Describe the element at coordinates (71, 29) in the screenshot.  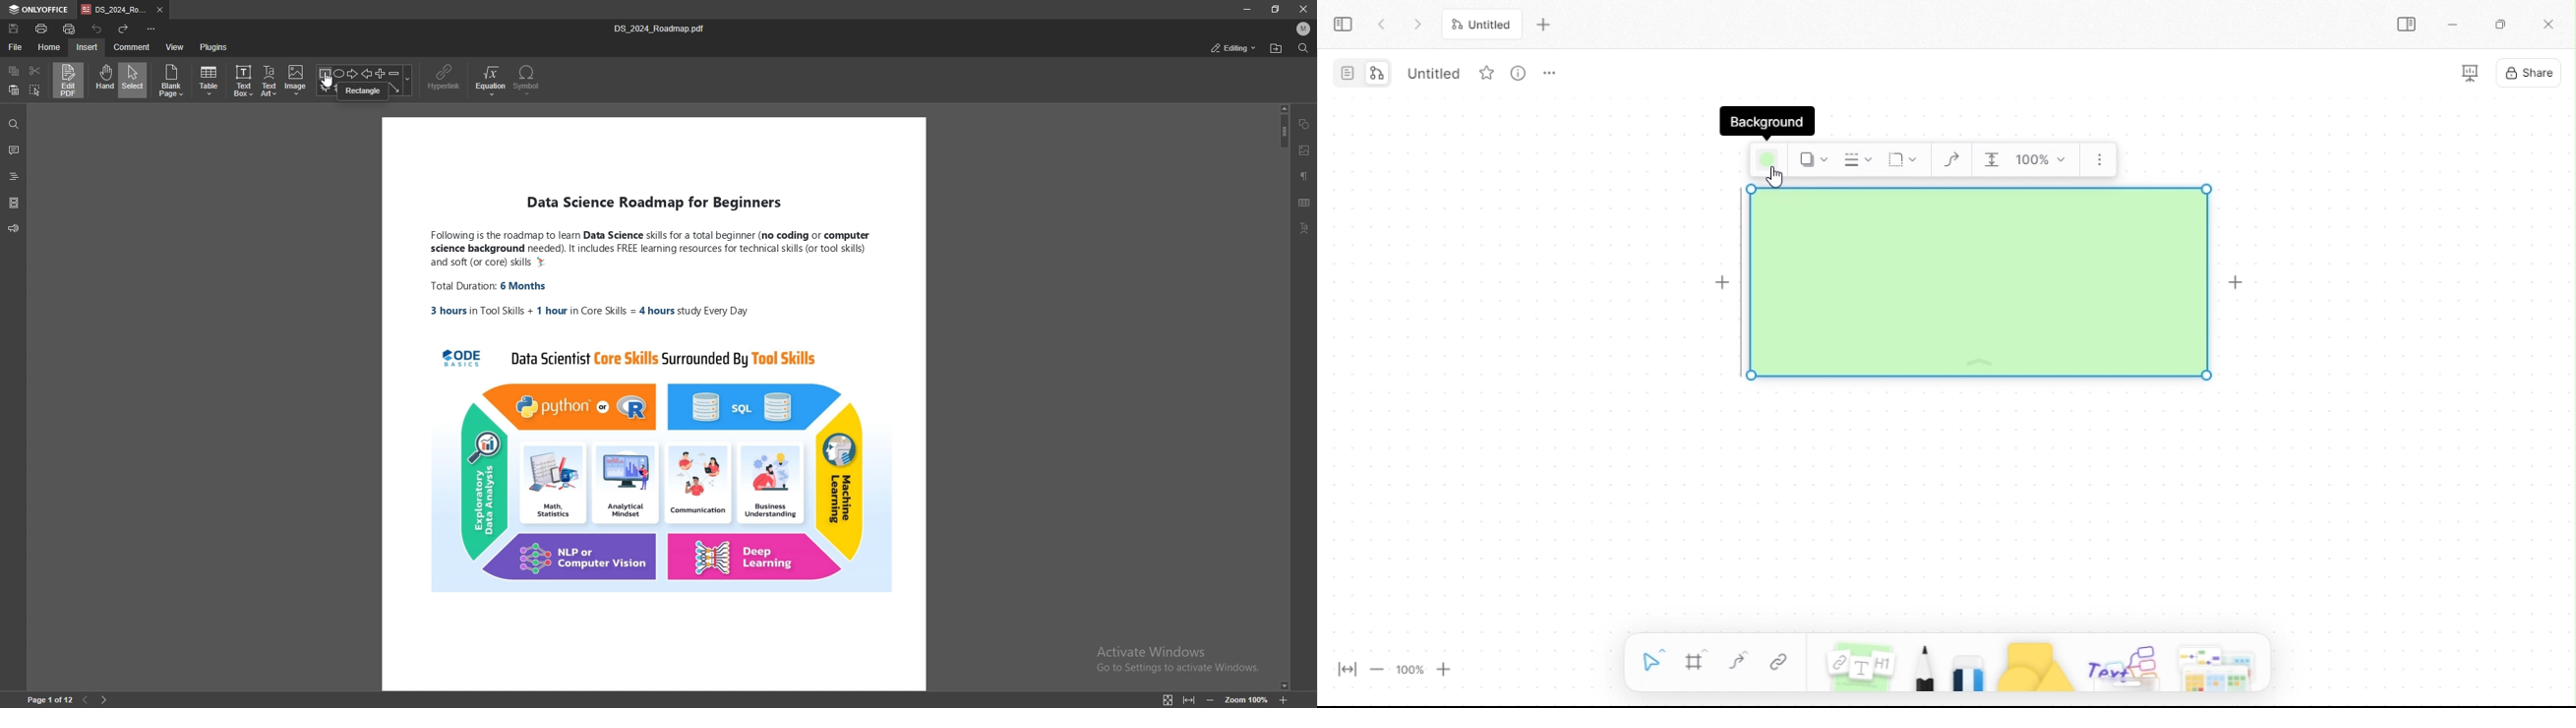
I see `quick print` at that location.